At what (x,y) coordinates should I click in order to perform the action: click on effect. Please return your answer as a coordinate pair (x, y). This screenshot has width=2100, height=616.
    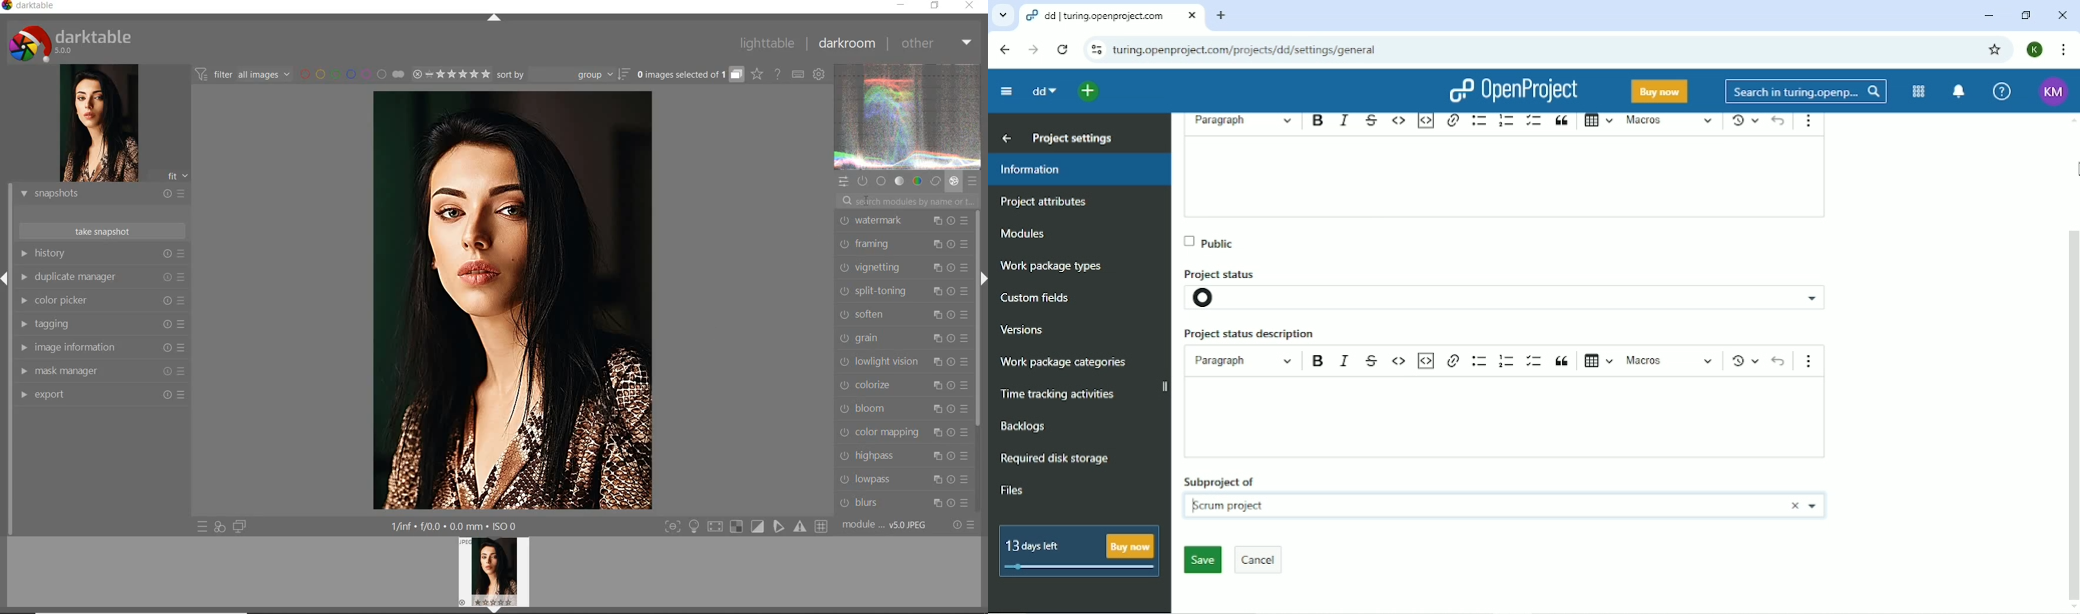
    Looking at the image, I should click on (953, 182).